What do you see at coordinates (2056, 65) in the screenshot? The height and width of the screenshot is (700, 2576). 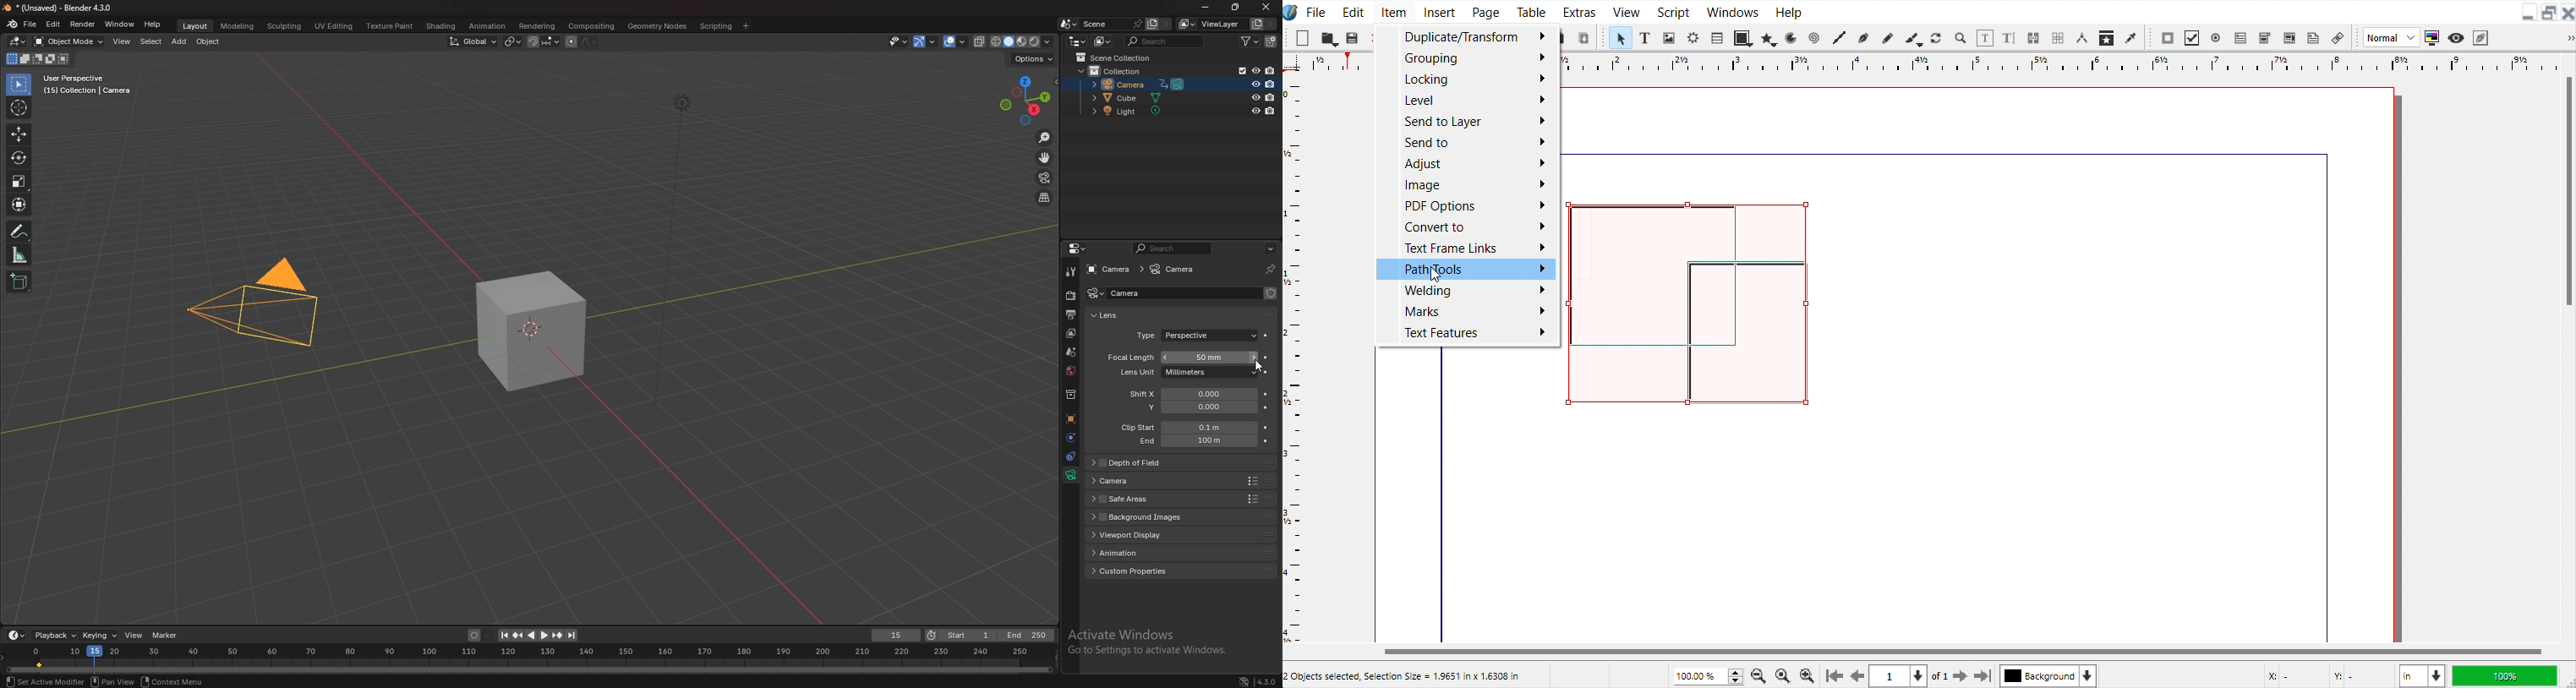 I see `Vertical Scale` at bounding box center [2056, 65].